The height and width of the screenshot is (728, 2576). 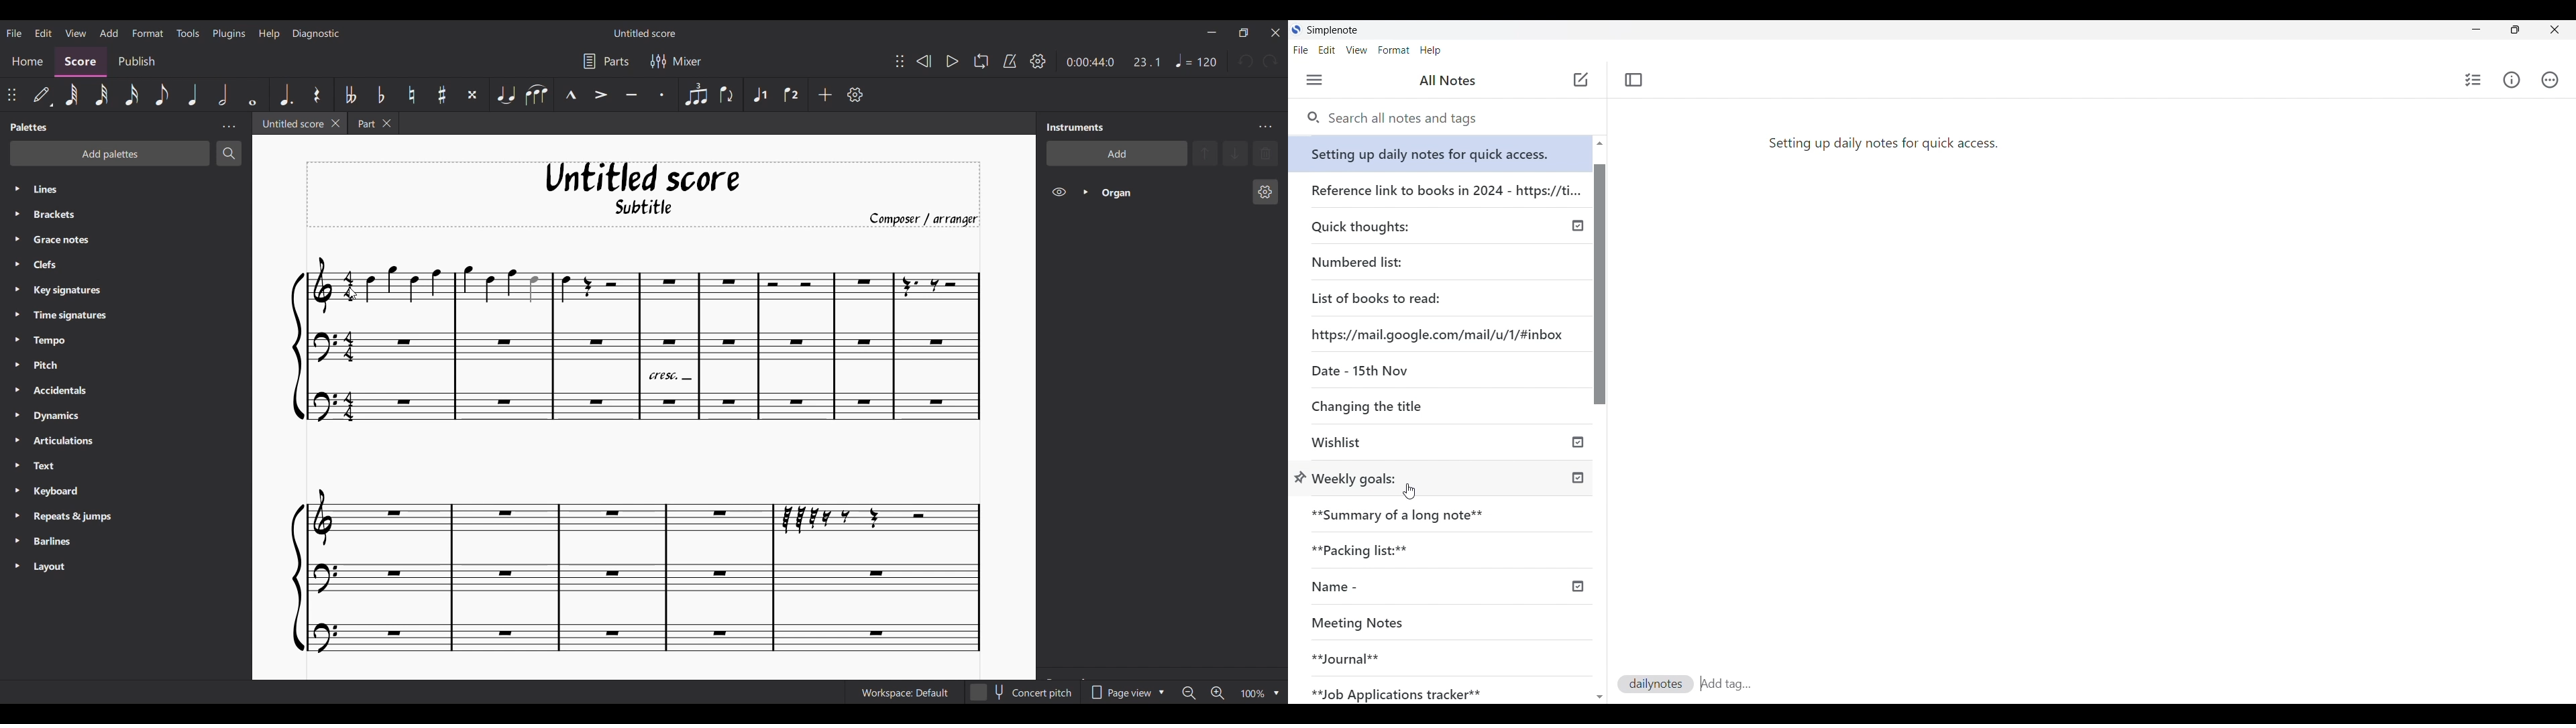 I want to click on Current workspace setting, so click(x=904, y=693).